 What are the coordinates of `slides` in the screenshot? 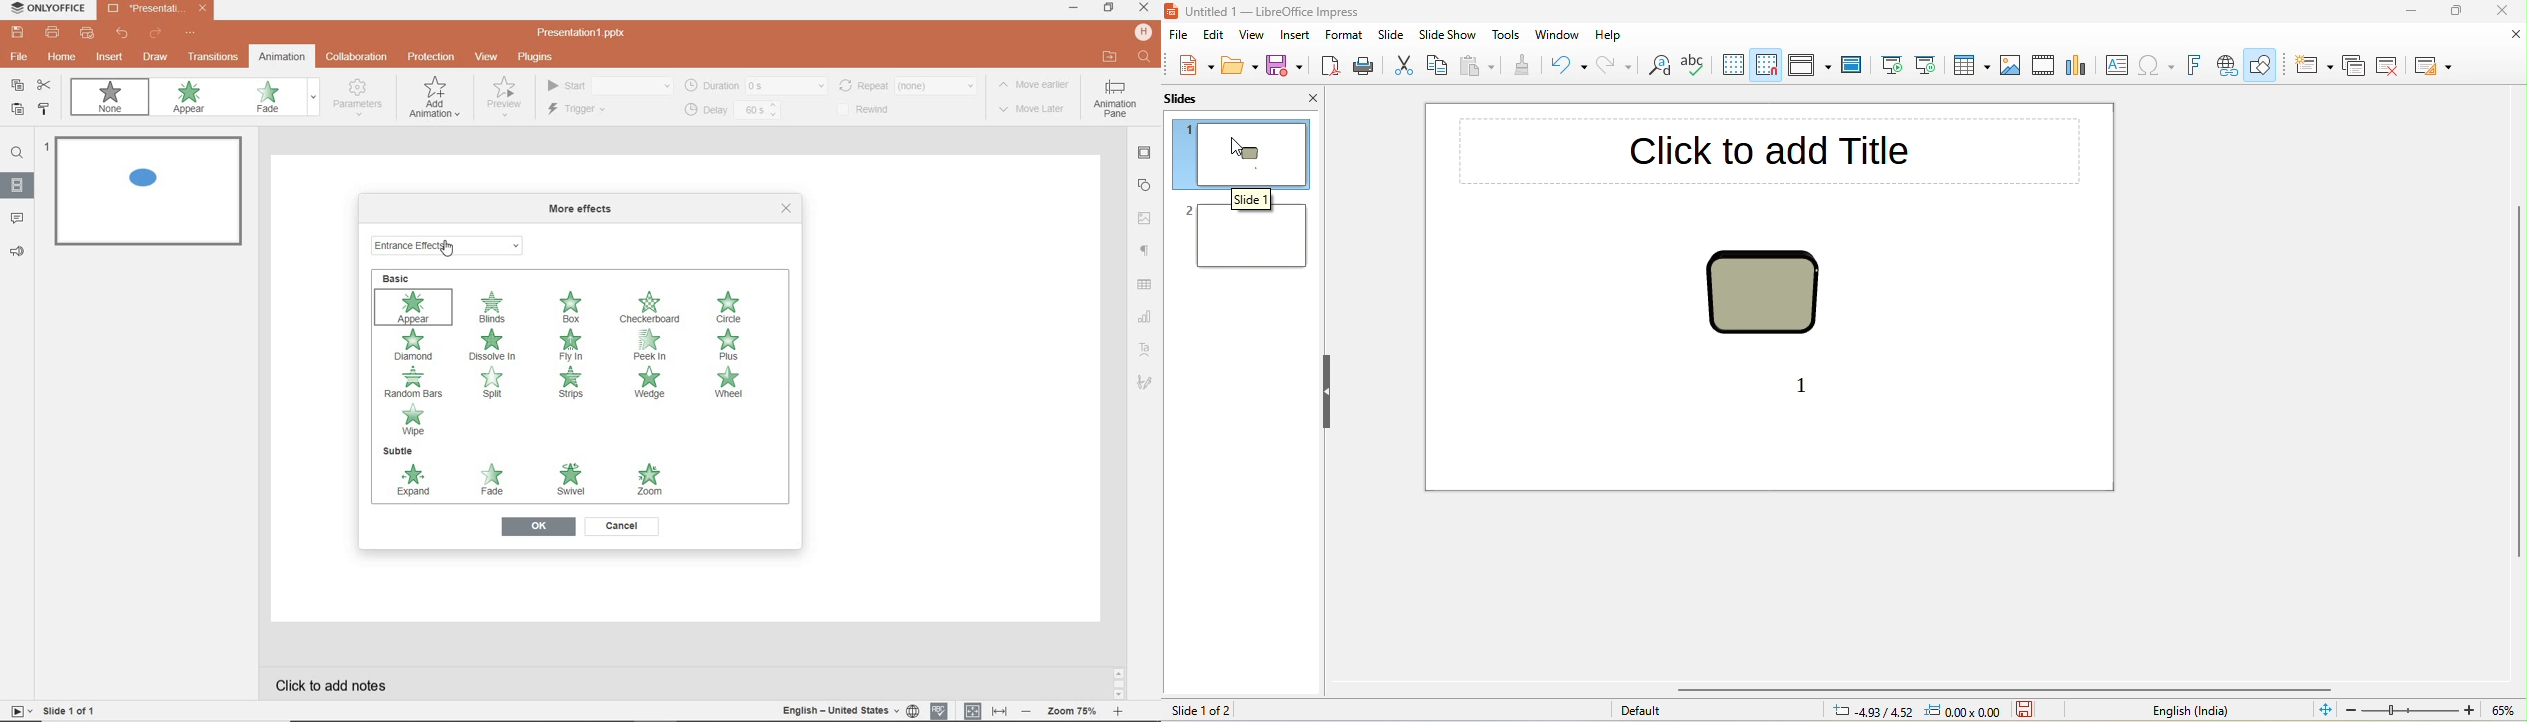 It's located at (1205, 98).